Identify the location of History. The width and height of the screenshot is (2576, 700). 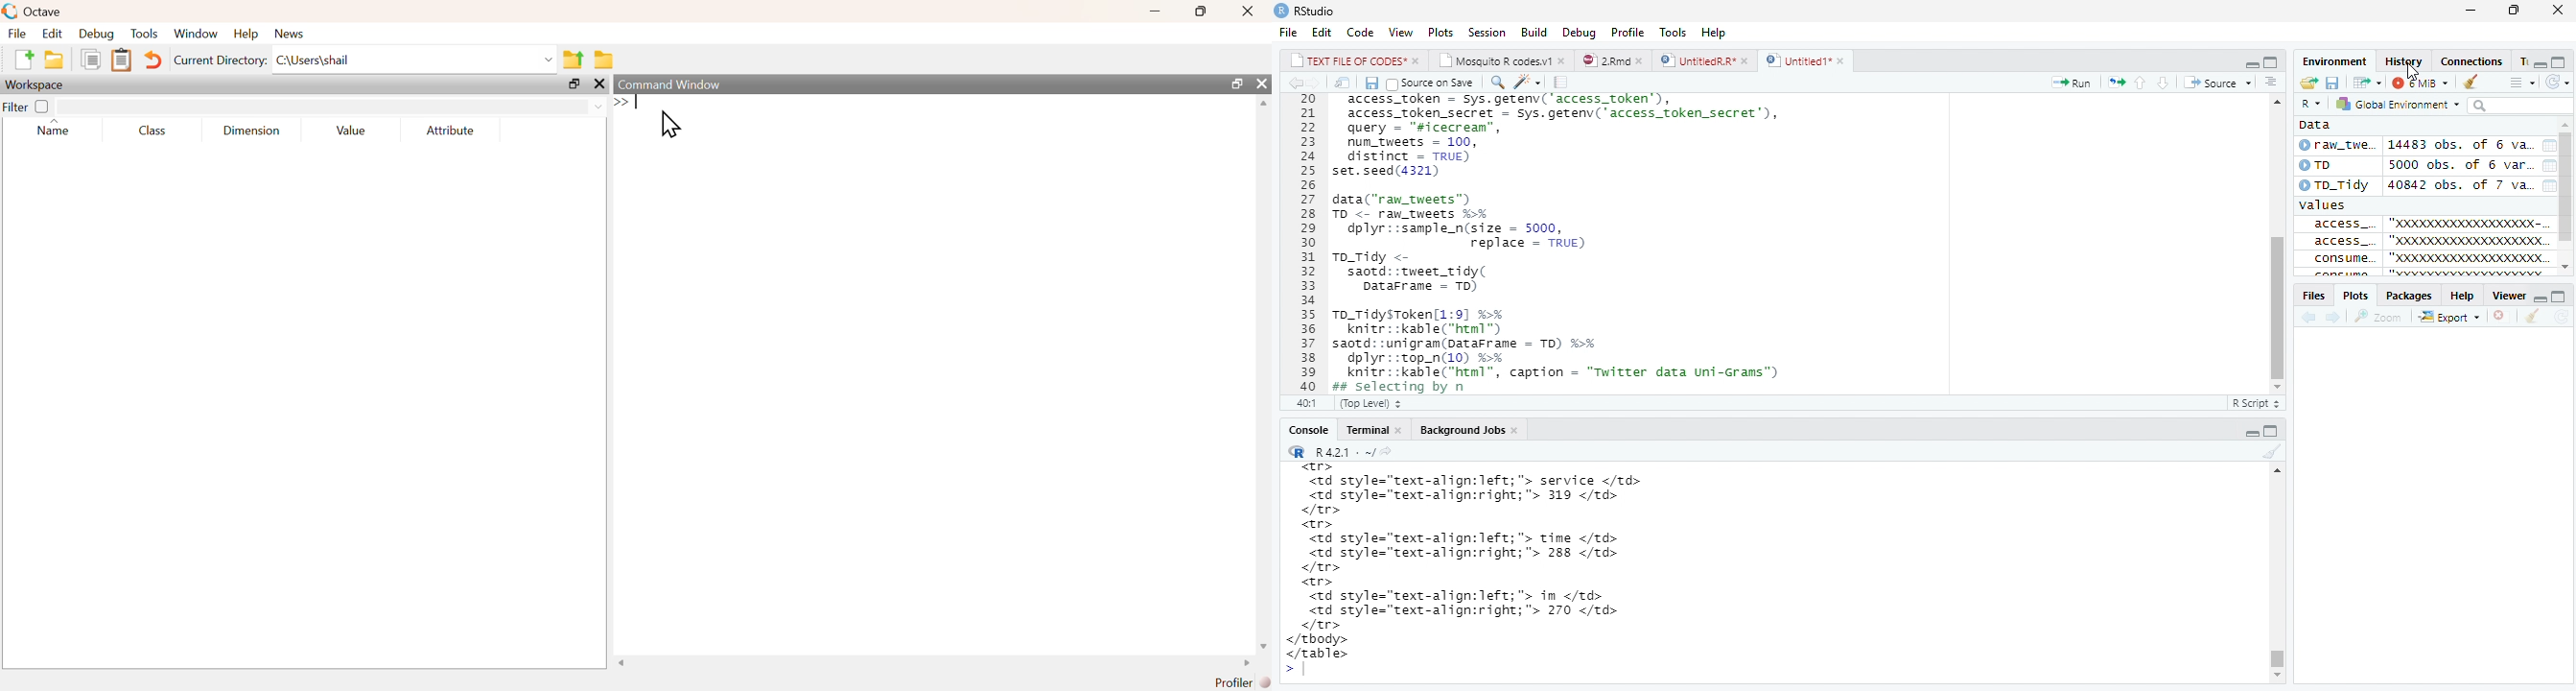
(2402, 60).